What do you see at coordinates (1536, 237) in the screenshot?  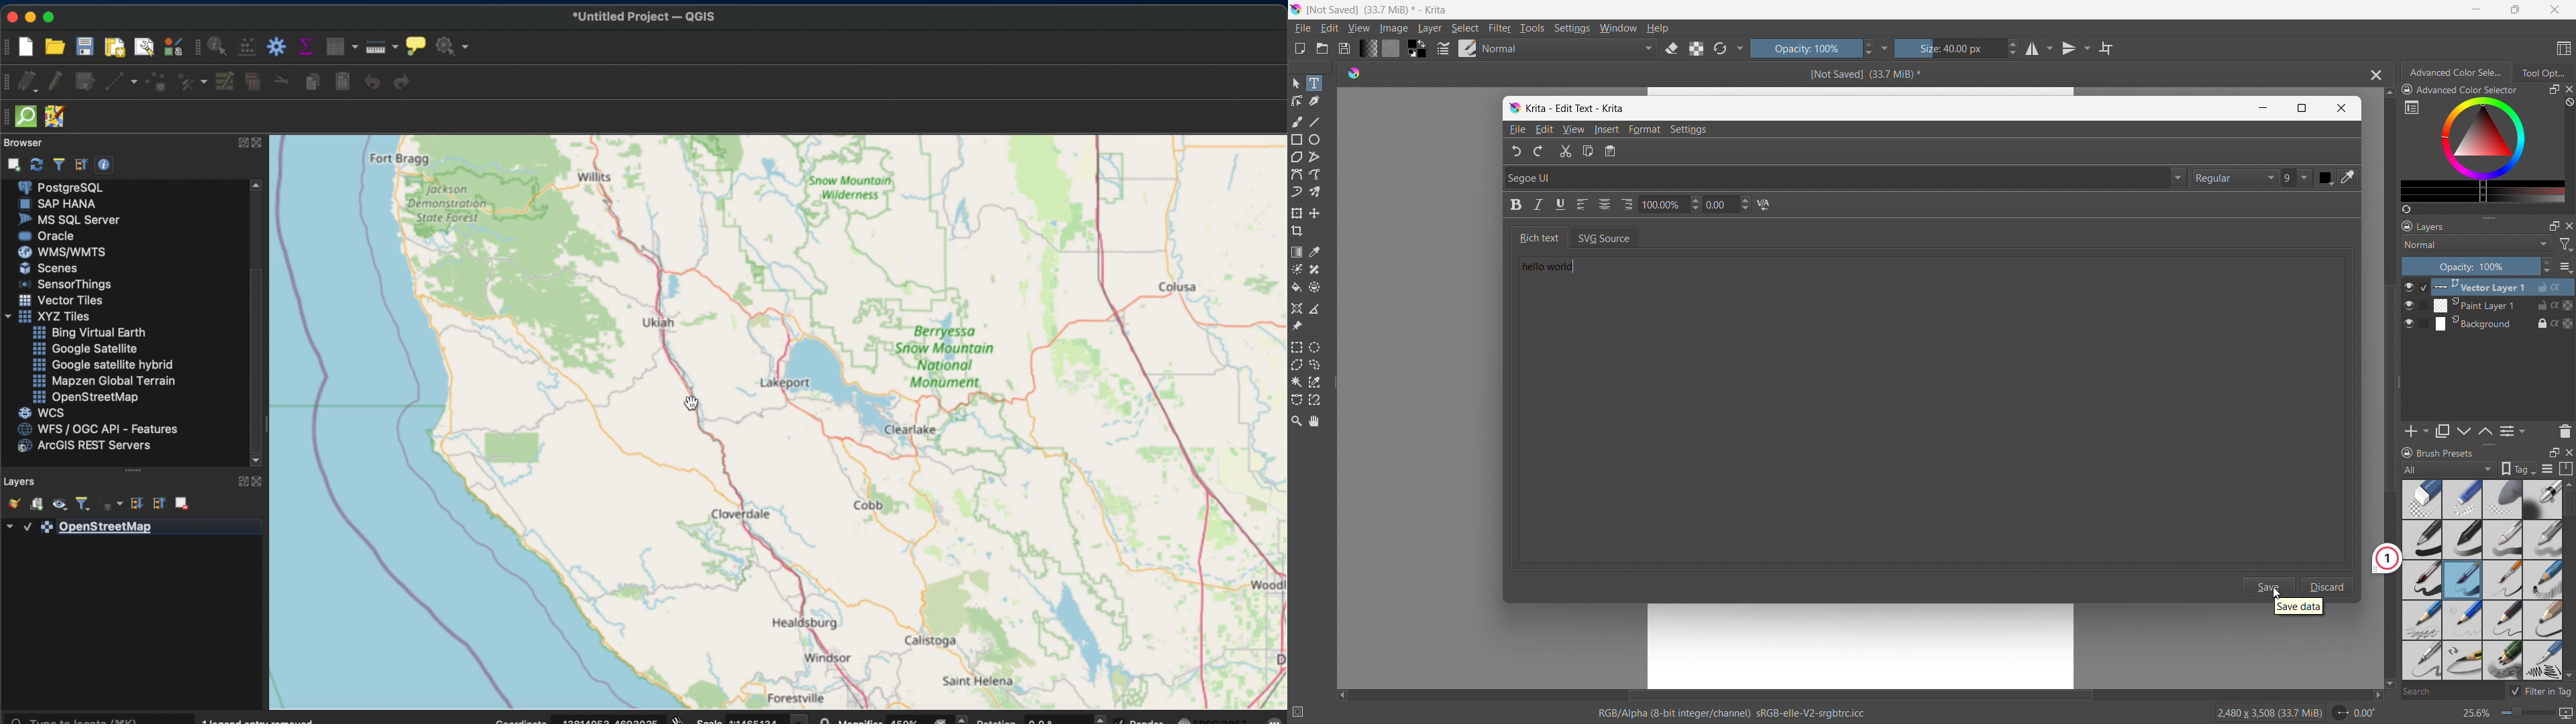 I see `Rich text` at bounding box center [1536, 237].